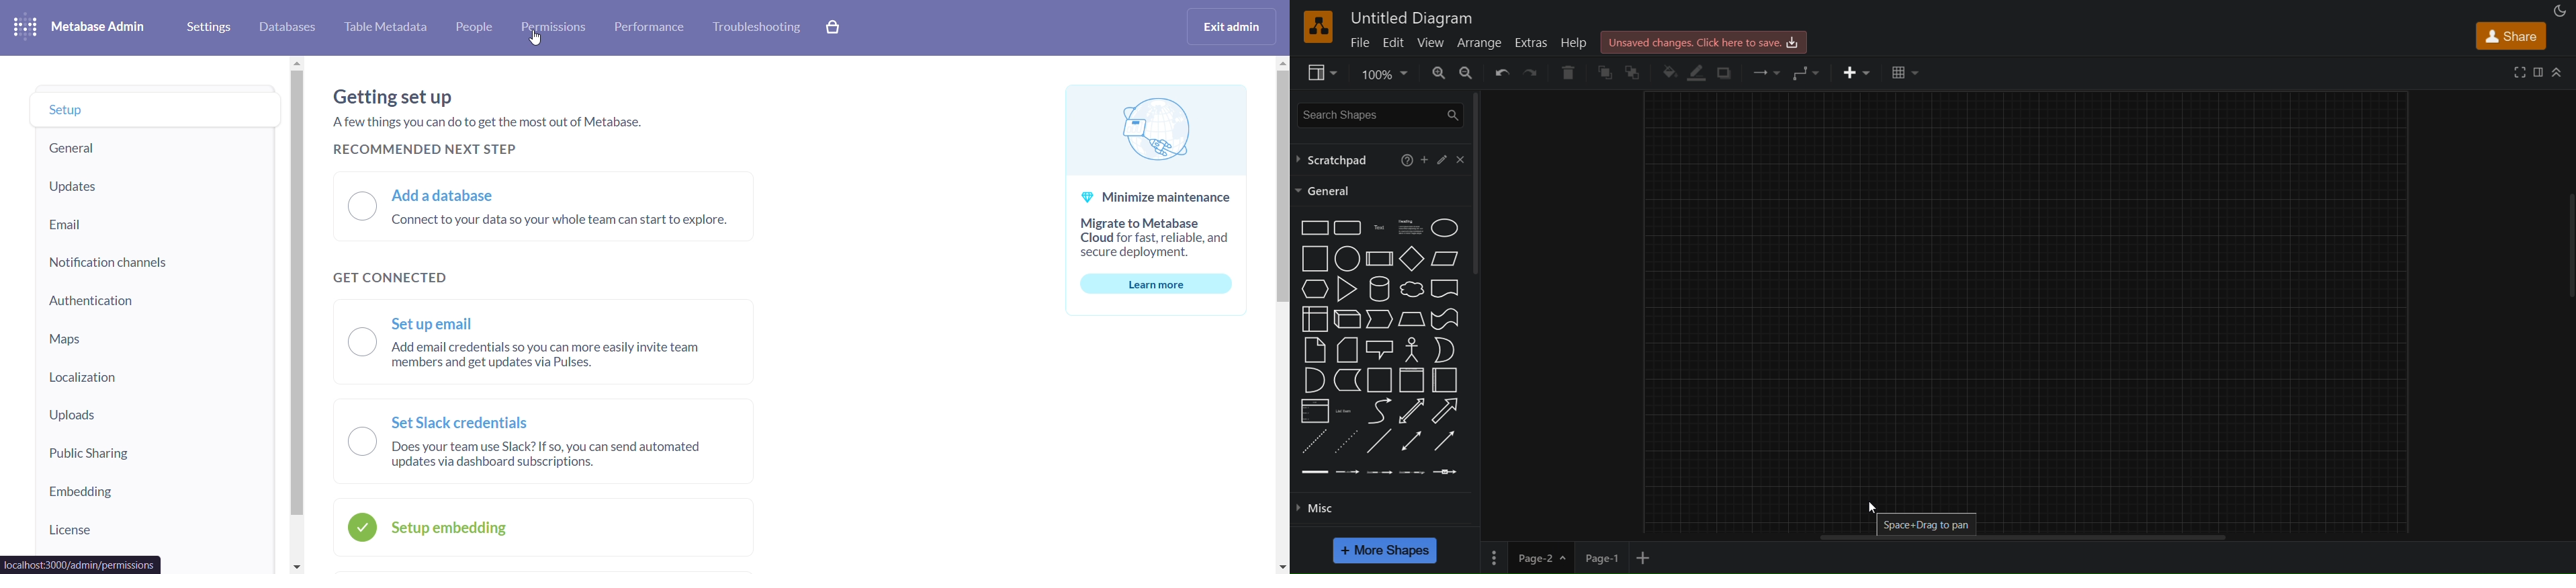 Image resolution: width=2576 pixels, height=588 pixels. Describe the element at coordinates (1379, 349) in the screenshot. I see `callout` at that location.